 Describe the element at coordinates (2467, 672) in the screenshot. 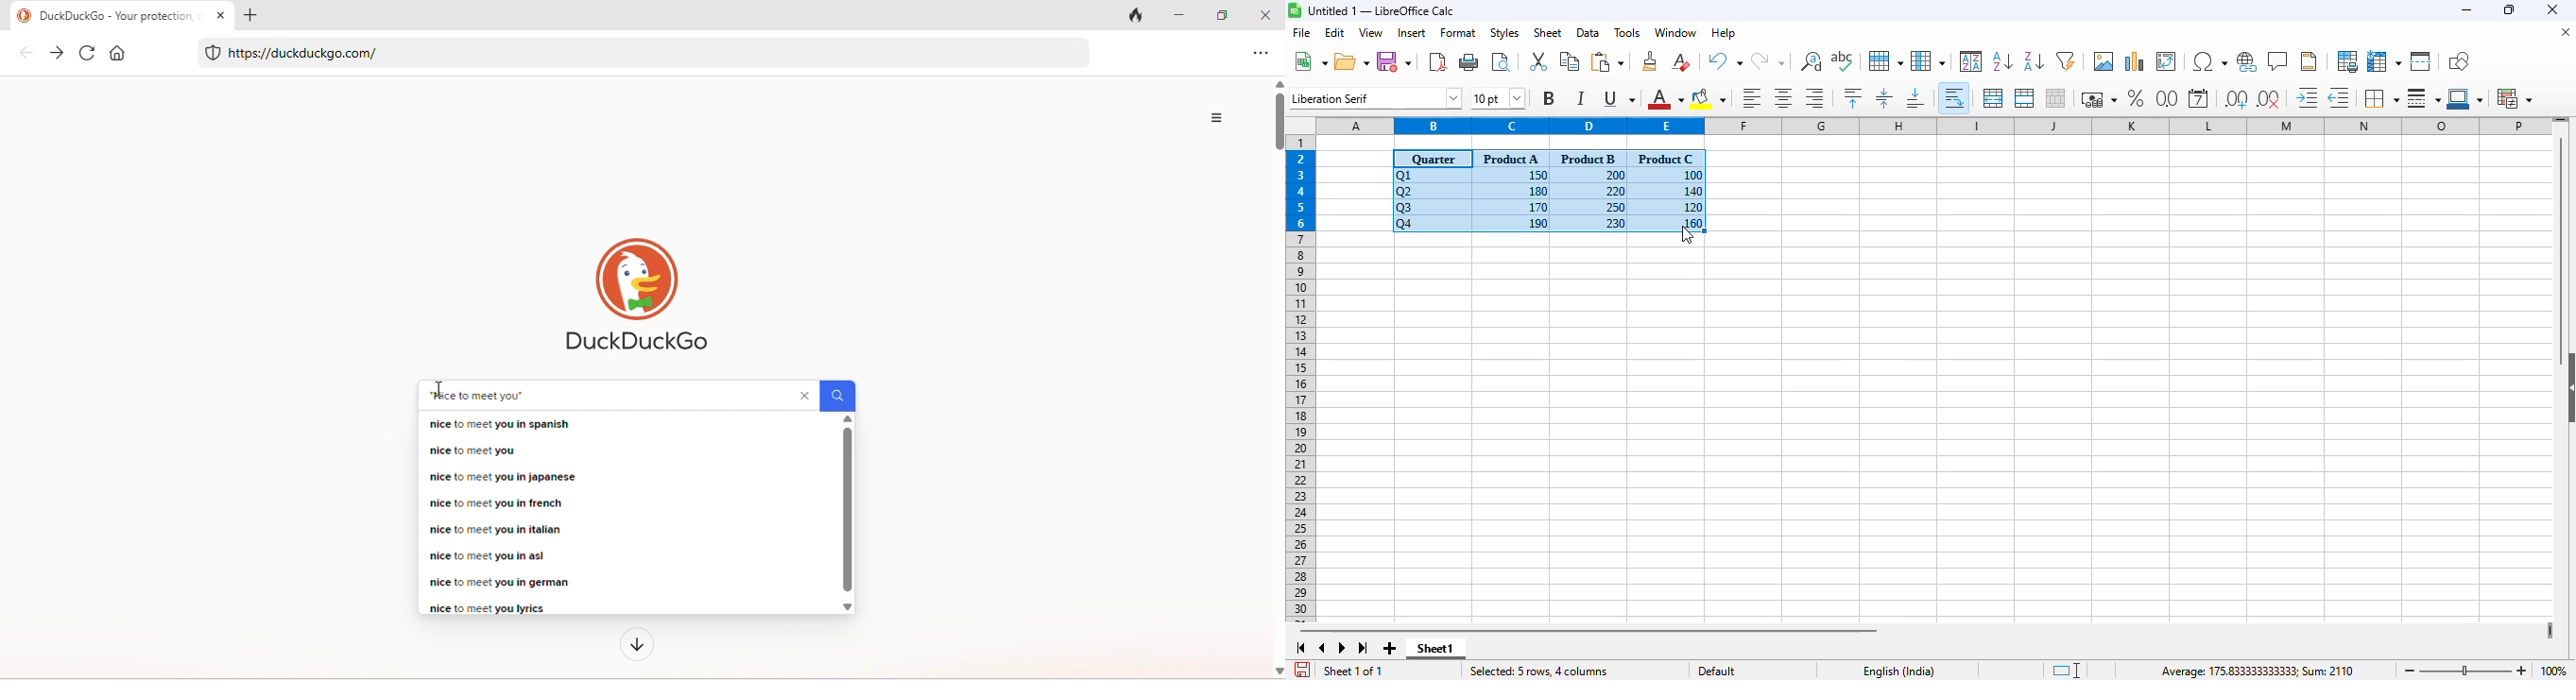

I see `zoom slider` at that location.